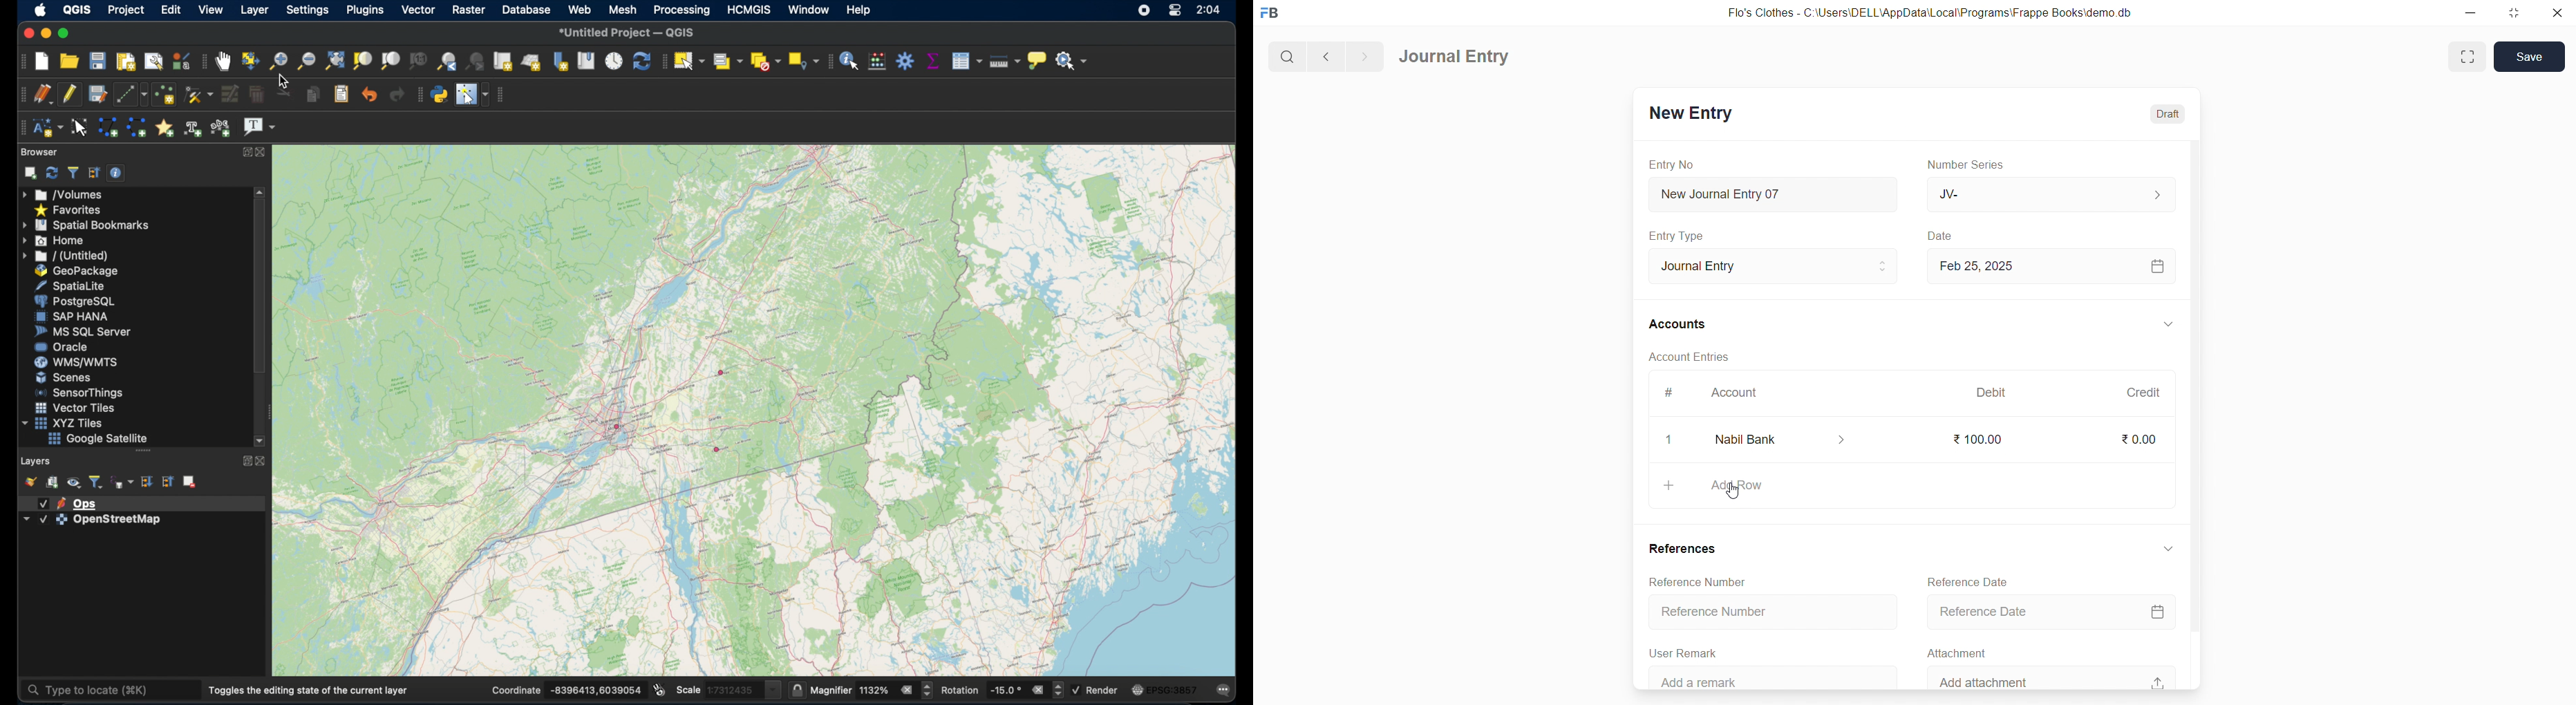 The height and width of the screenshot is (728, 2576). I want to click on search, so click(1286, 55).